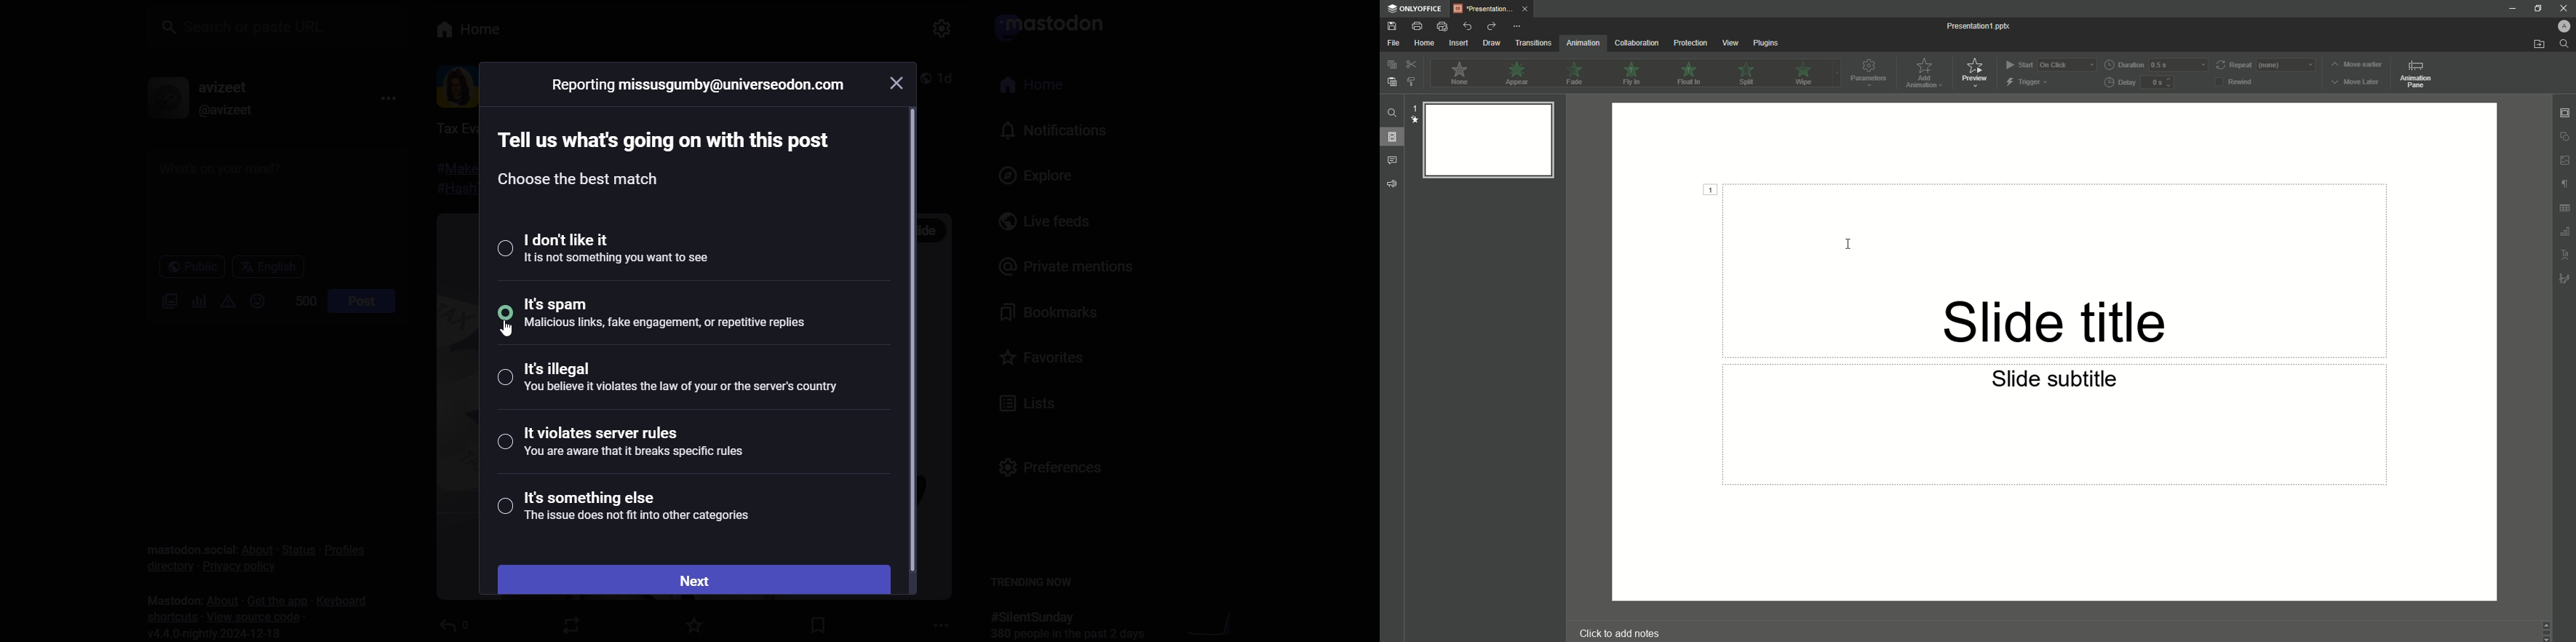  Describe the element at coordinates (1411, 82) in the screenshot. I see `Choose Style` at that location.